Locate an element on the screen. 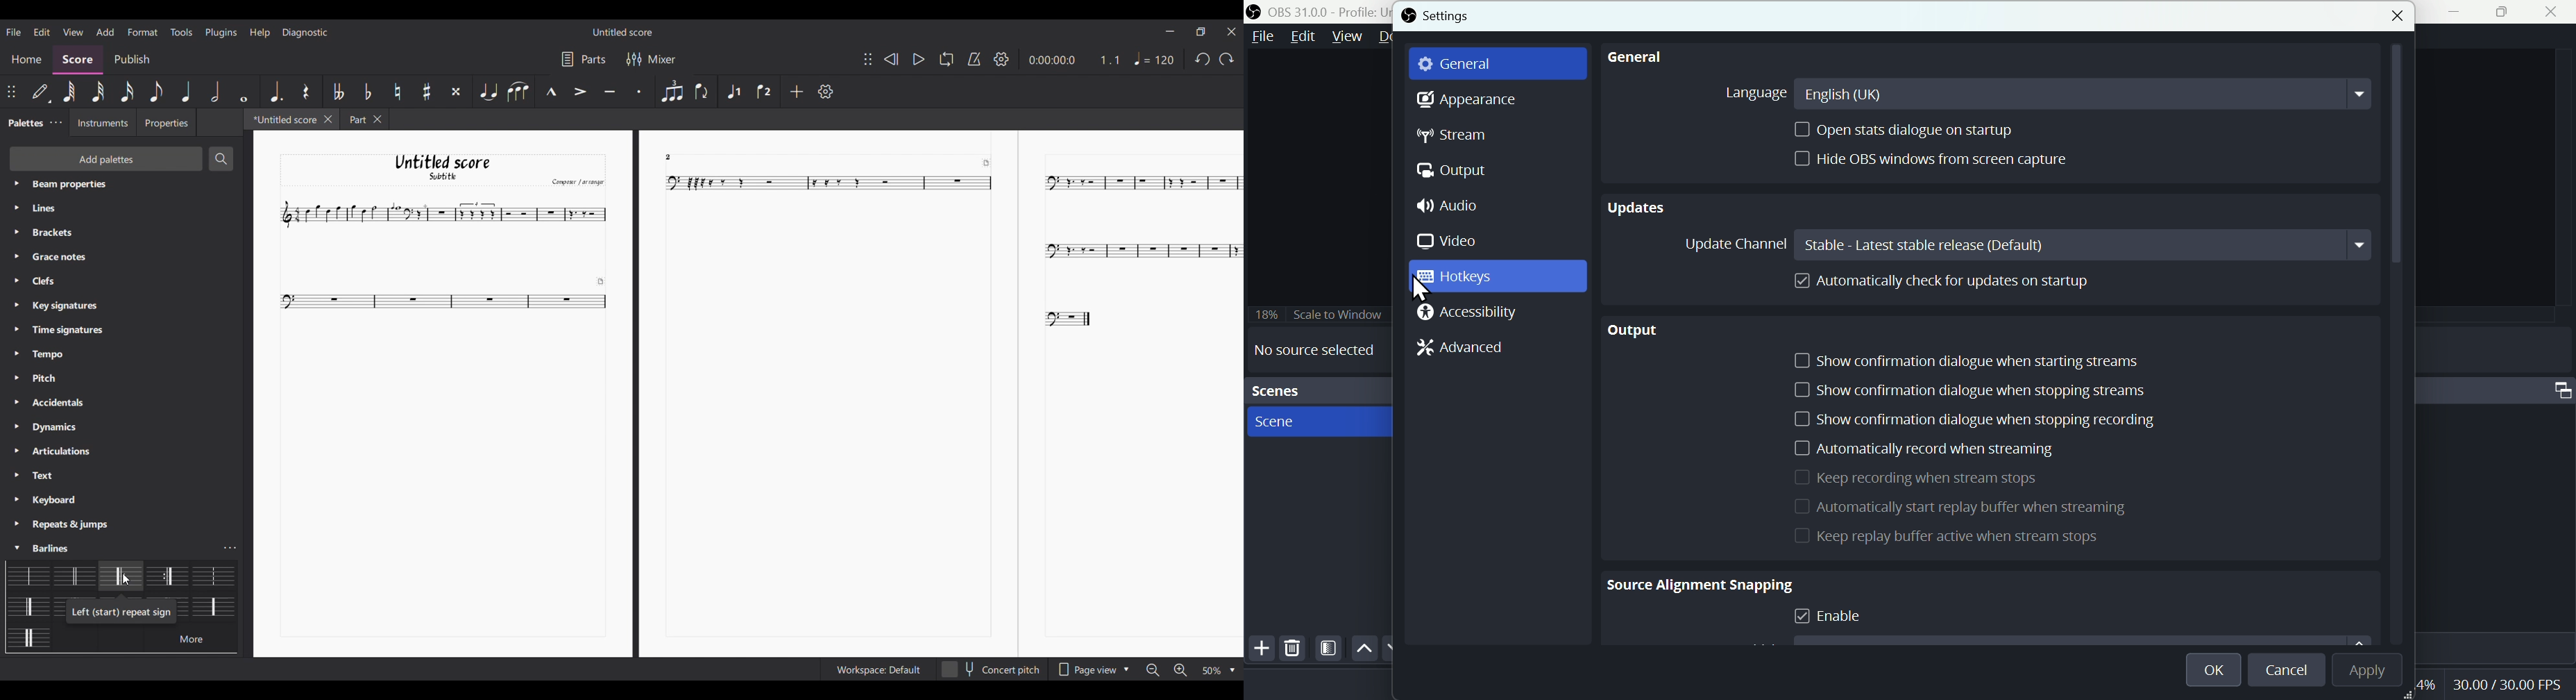 The height and width of the screenshot is (700, 2576). Parts settings is located at coordinates (584, 59).